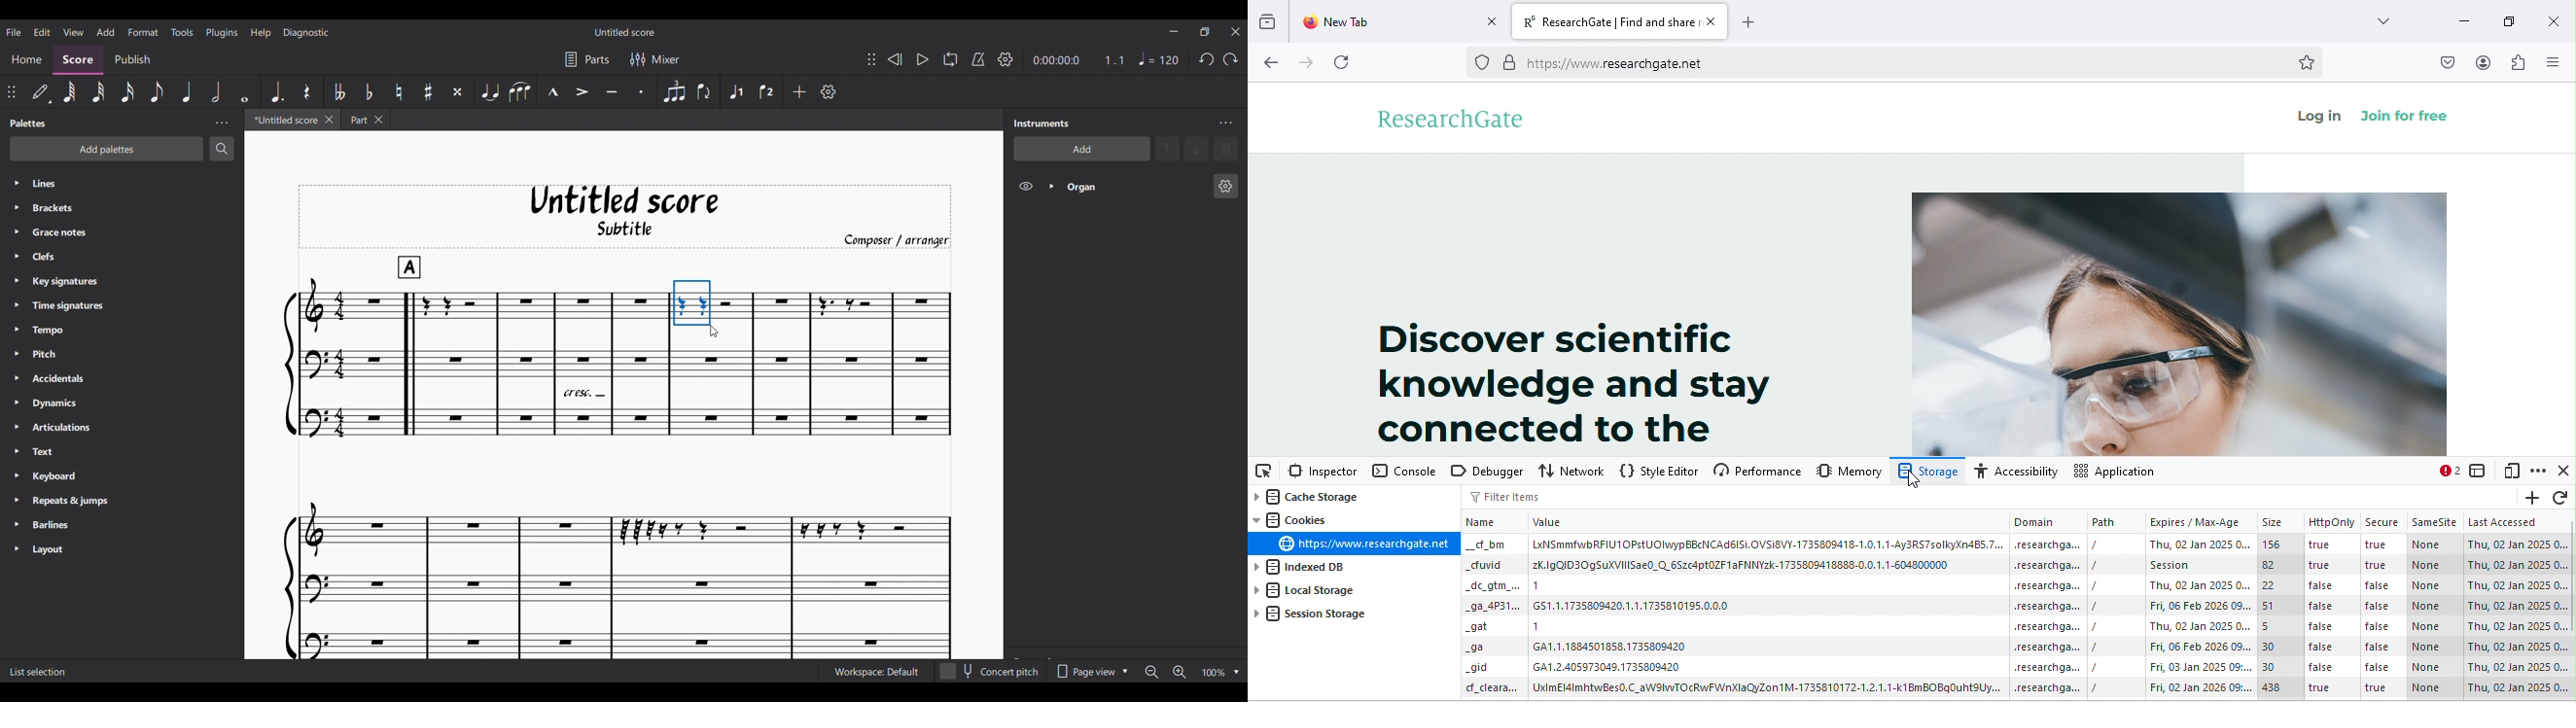 This screenshot has width=2576, height=728. I want to click on date, so click(2518, 666).